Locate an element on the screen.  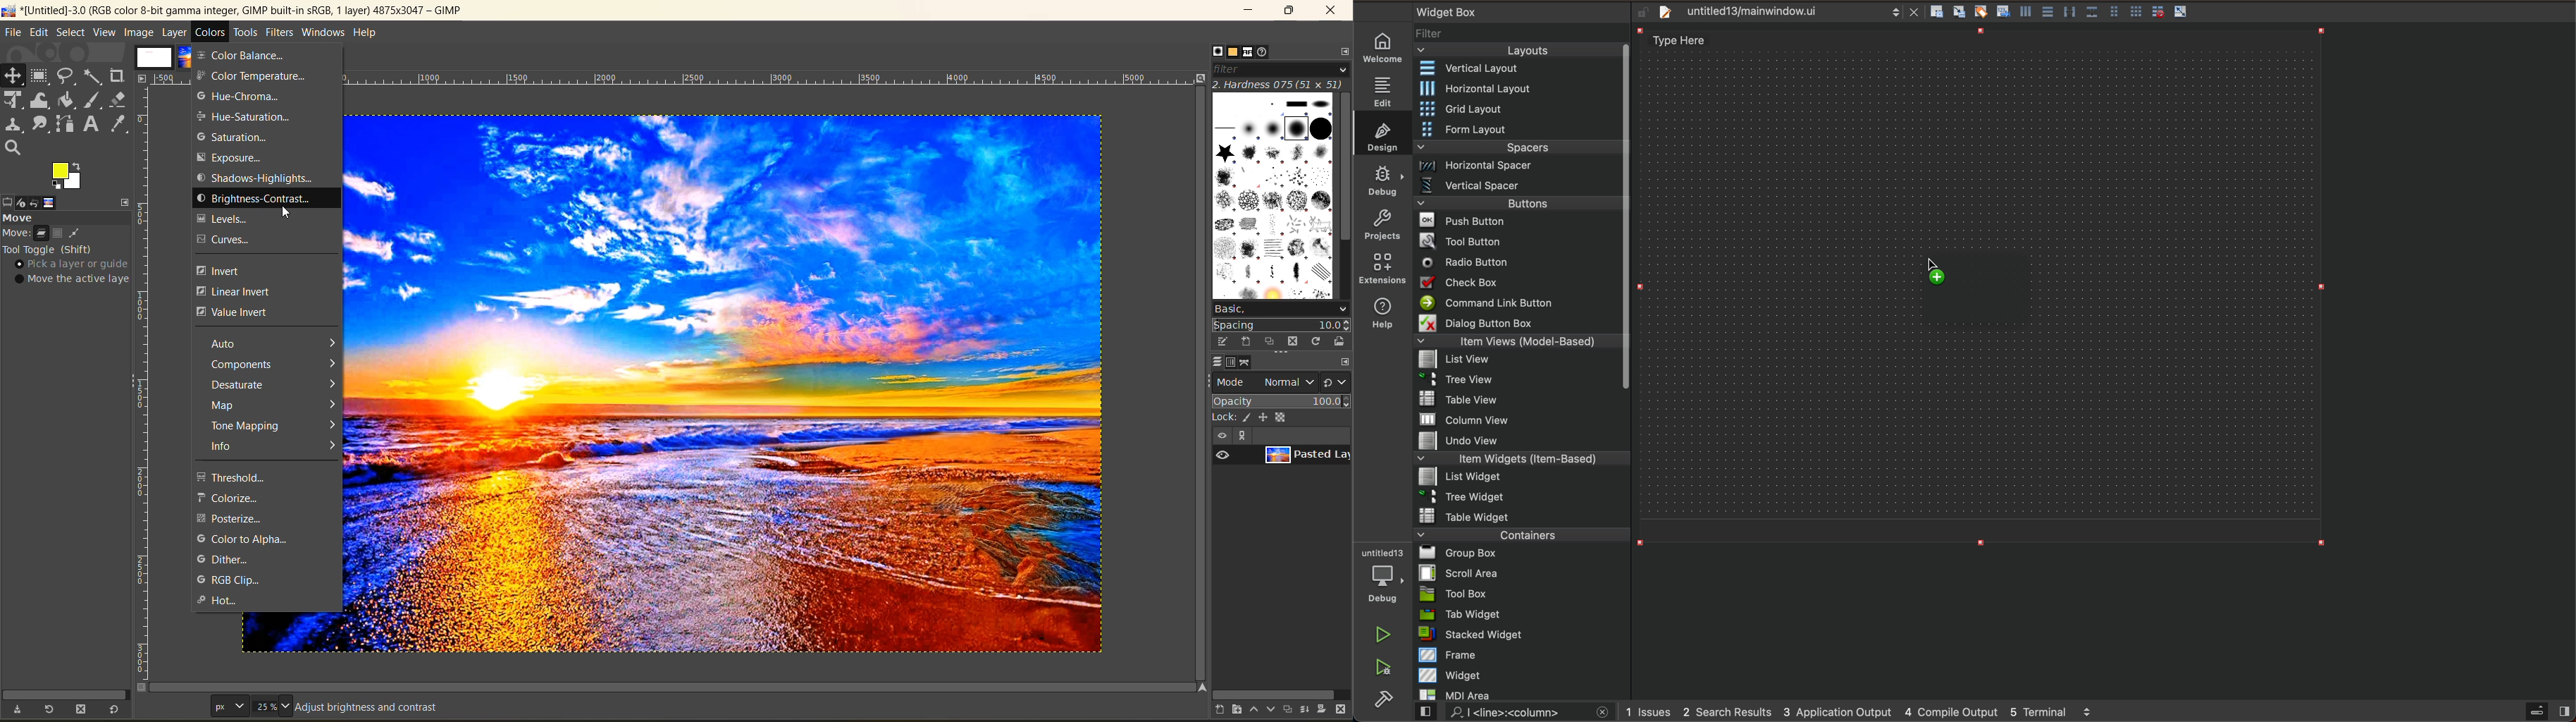
fonts is located at coordinates (1251, 54).